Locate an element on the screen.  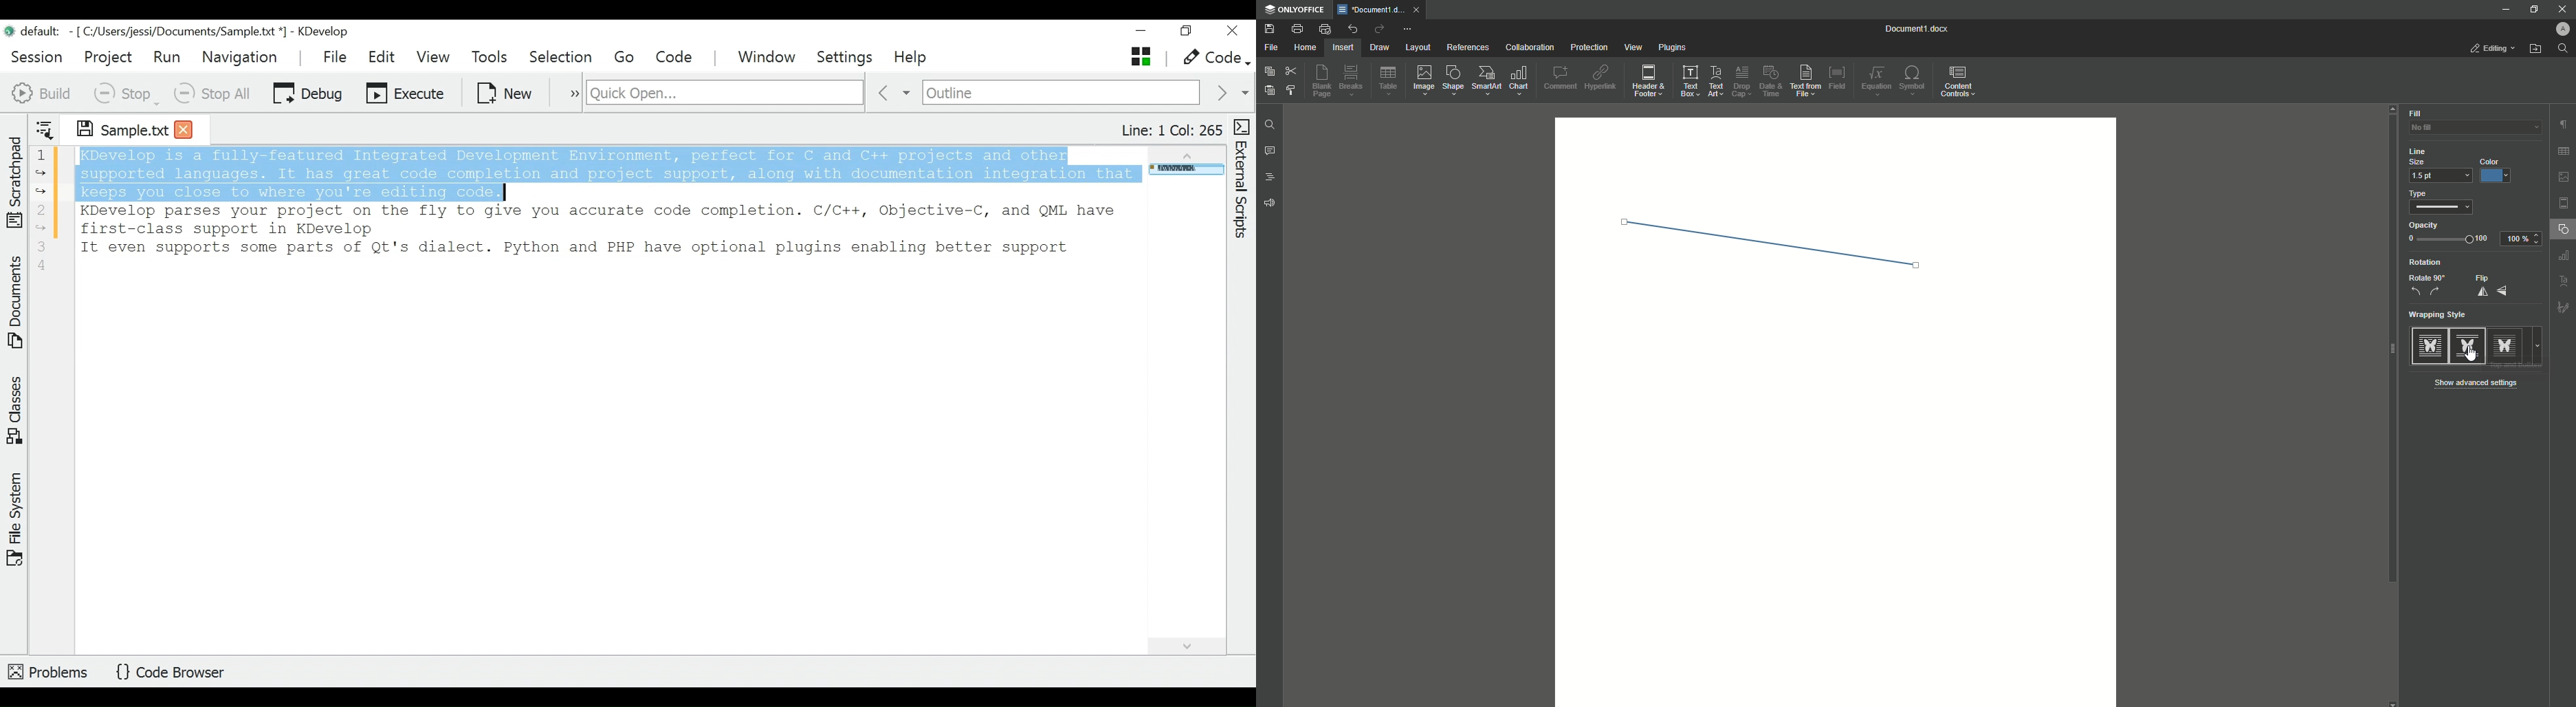
Window is located at coordinates (769, 58).